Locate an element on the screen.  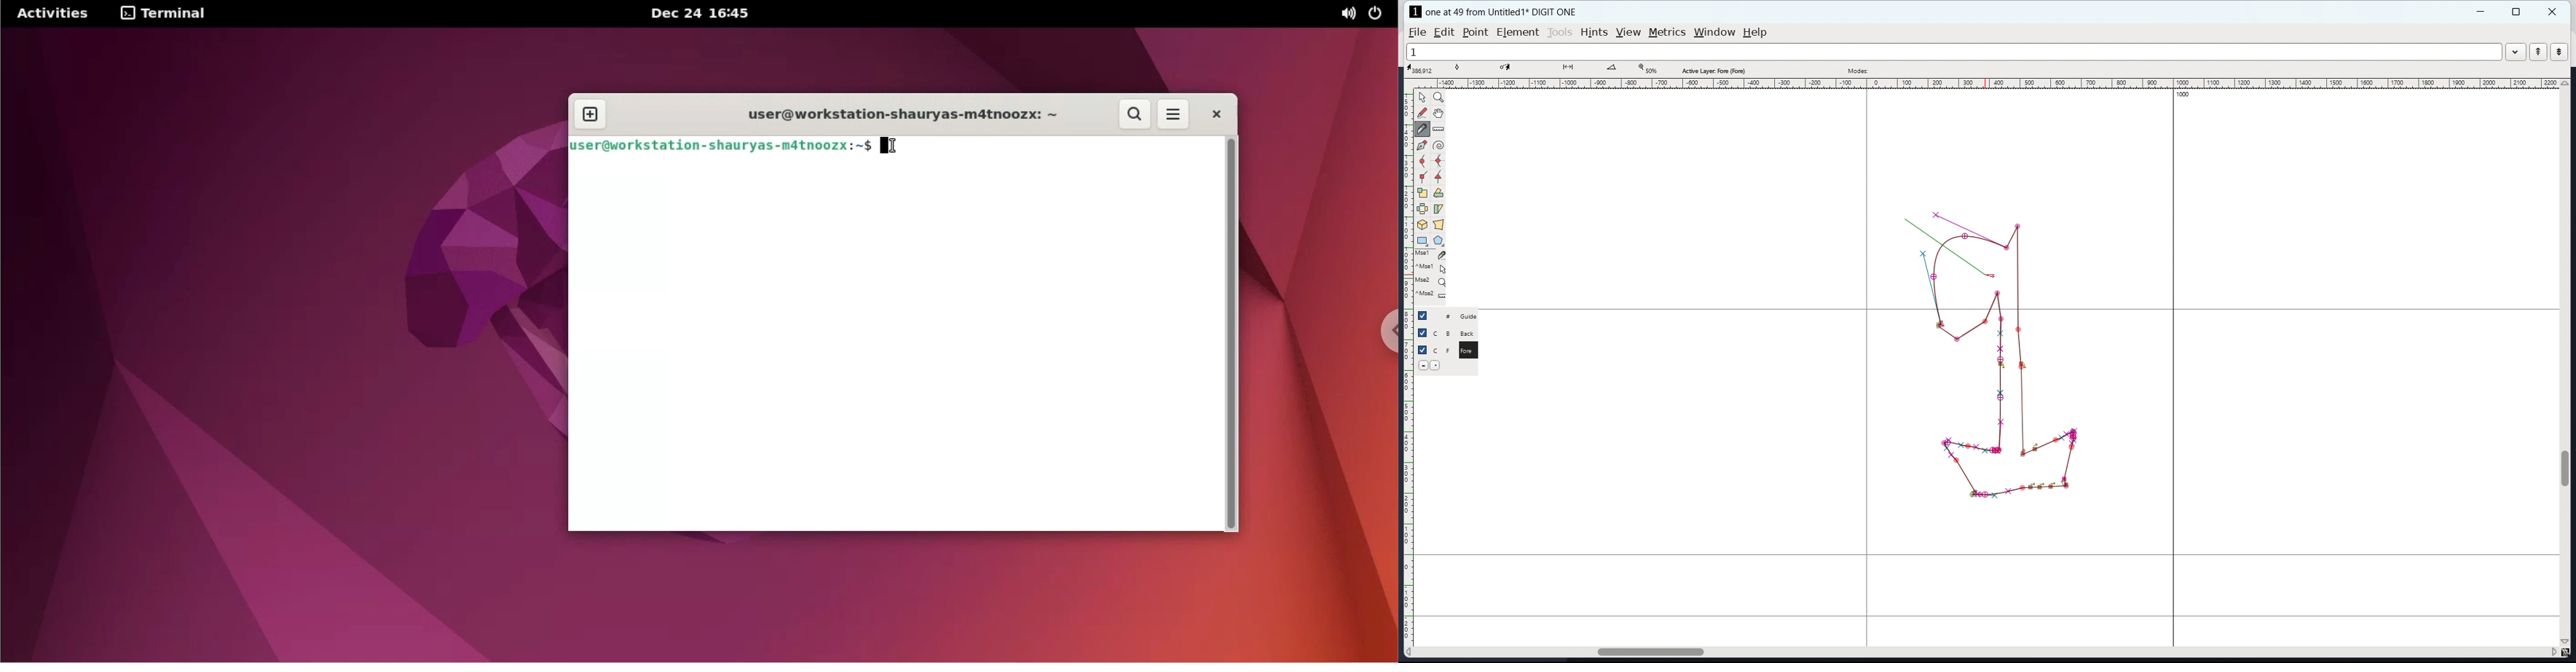
window is located at coordinates (1715, 33).